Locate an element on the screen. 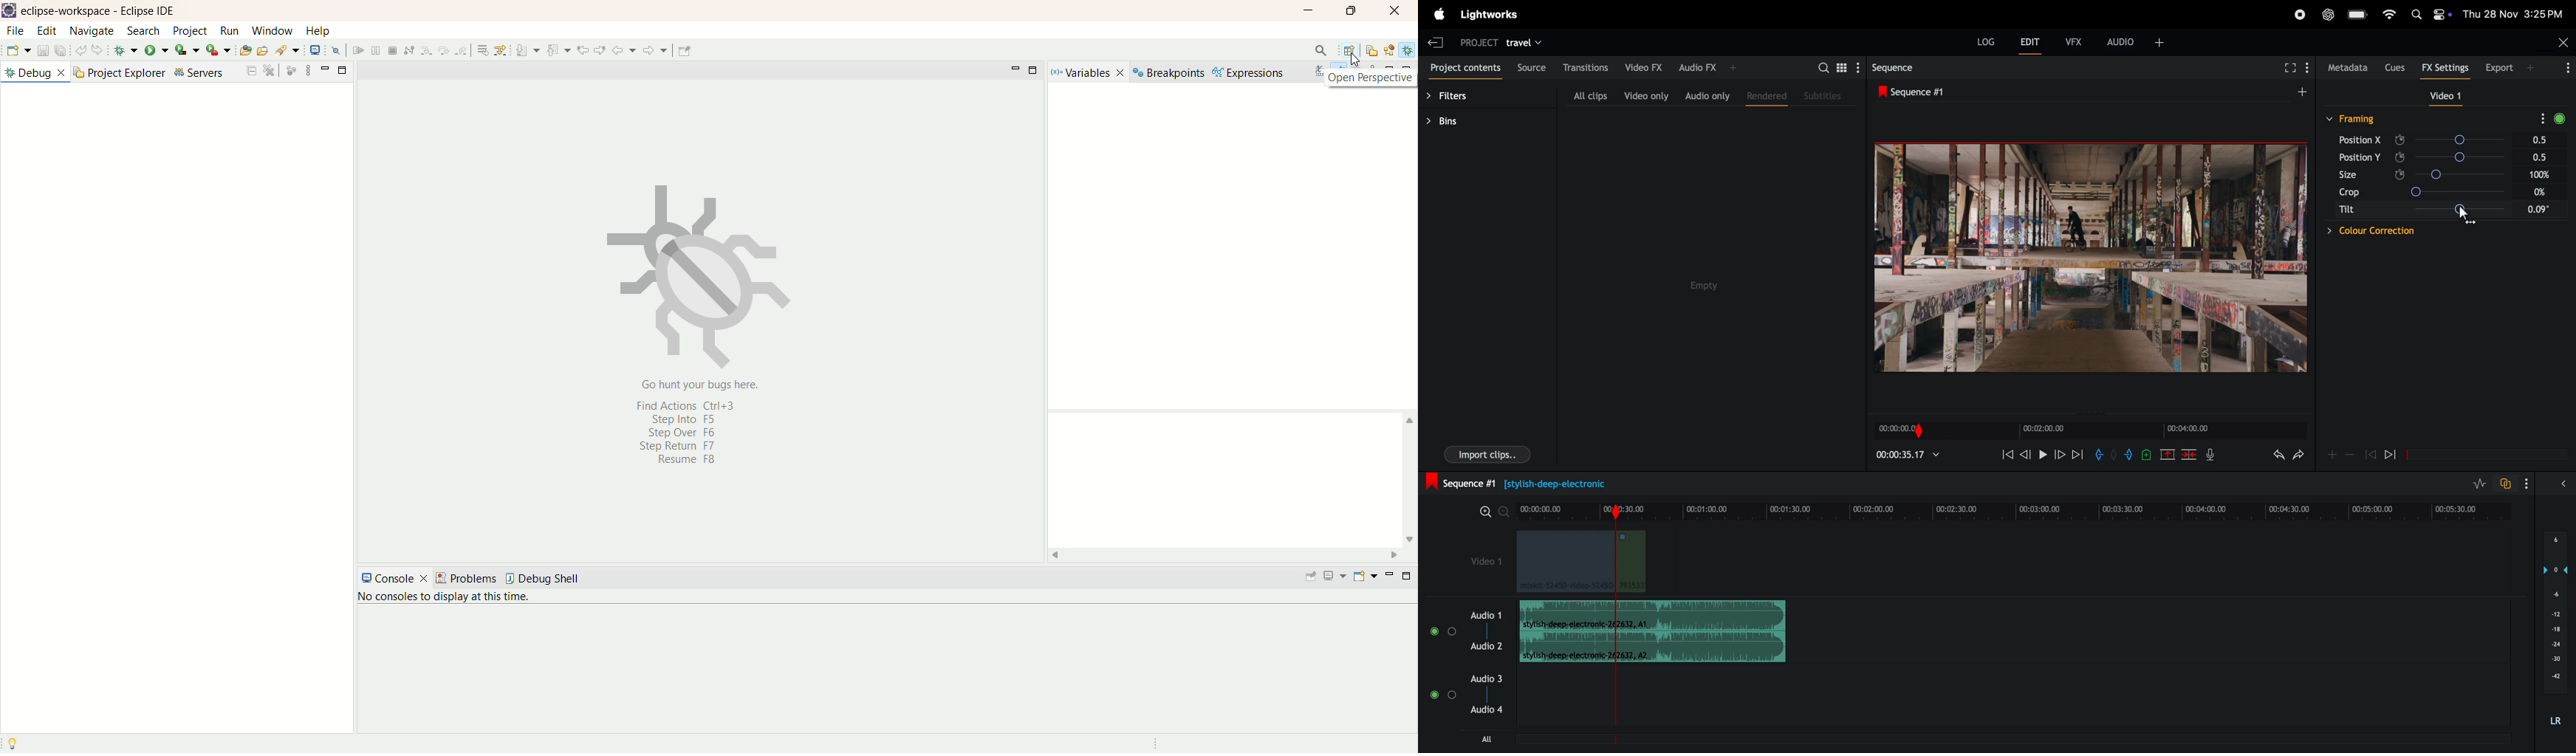  previous annotation is located at coordinates (661, 49).